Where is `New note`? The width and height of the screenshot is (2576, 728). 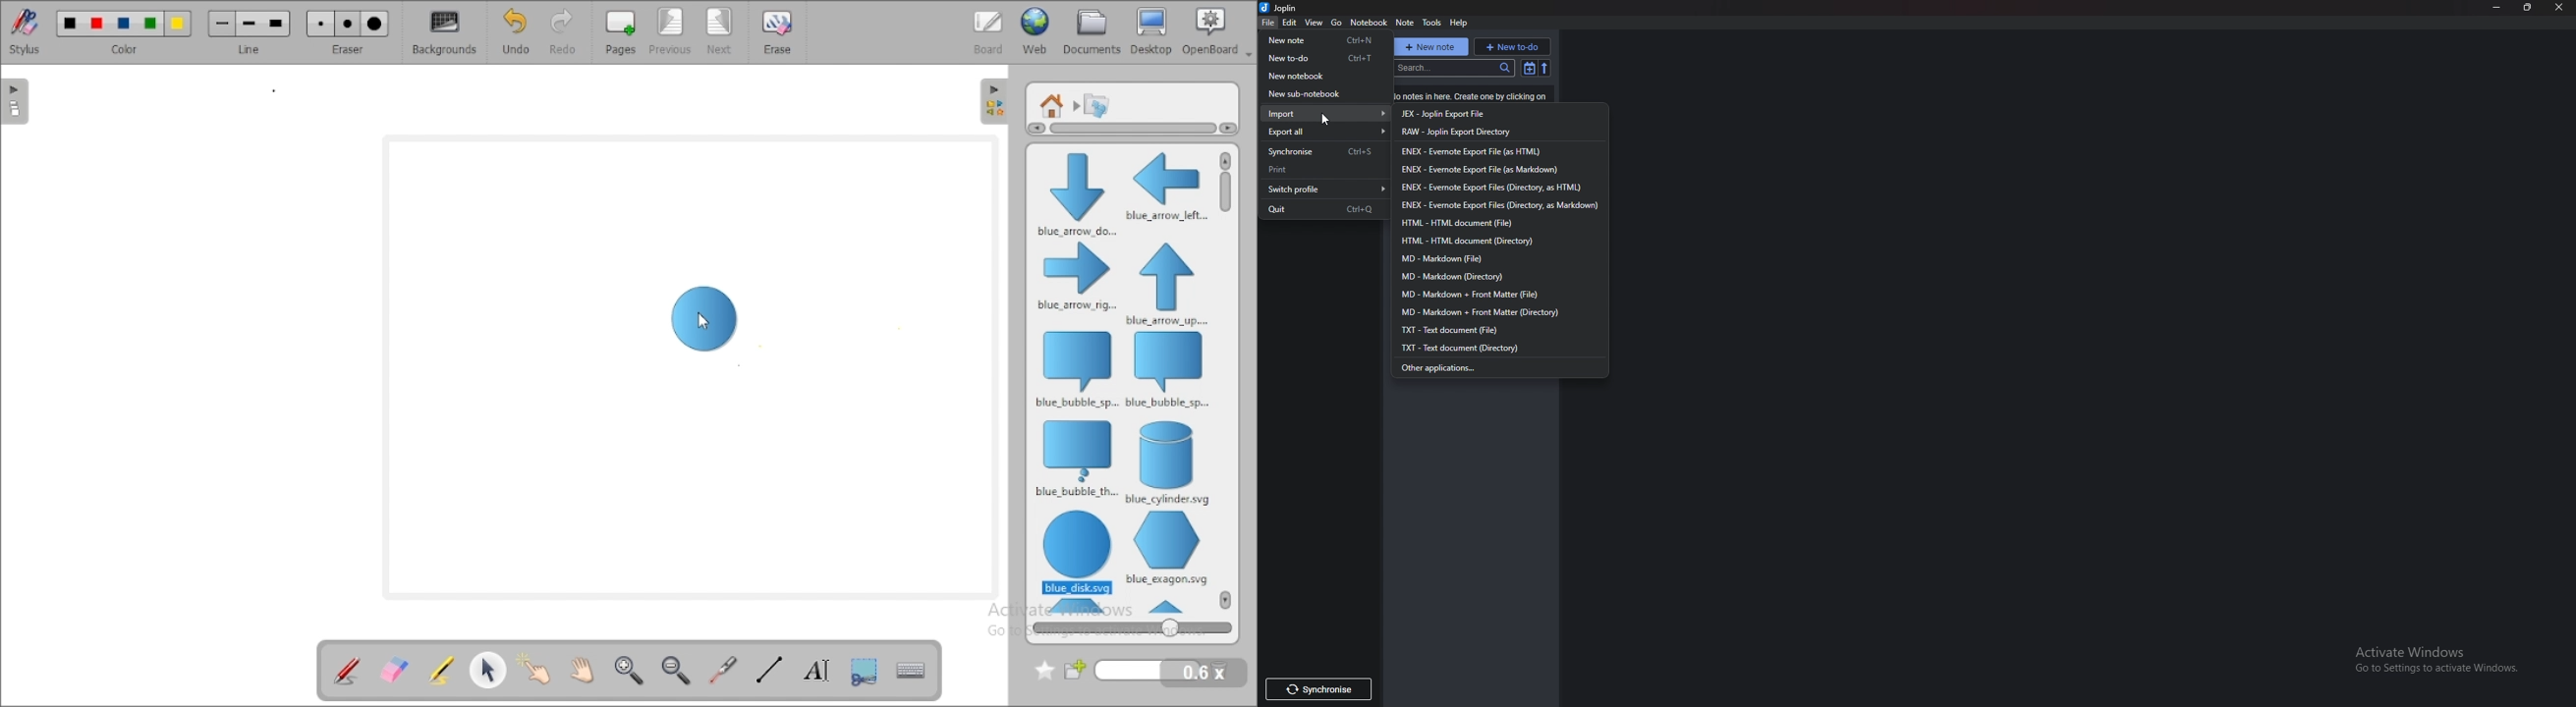 New note is located at coordinates (1324, 40).